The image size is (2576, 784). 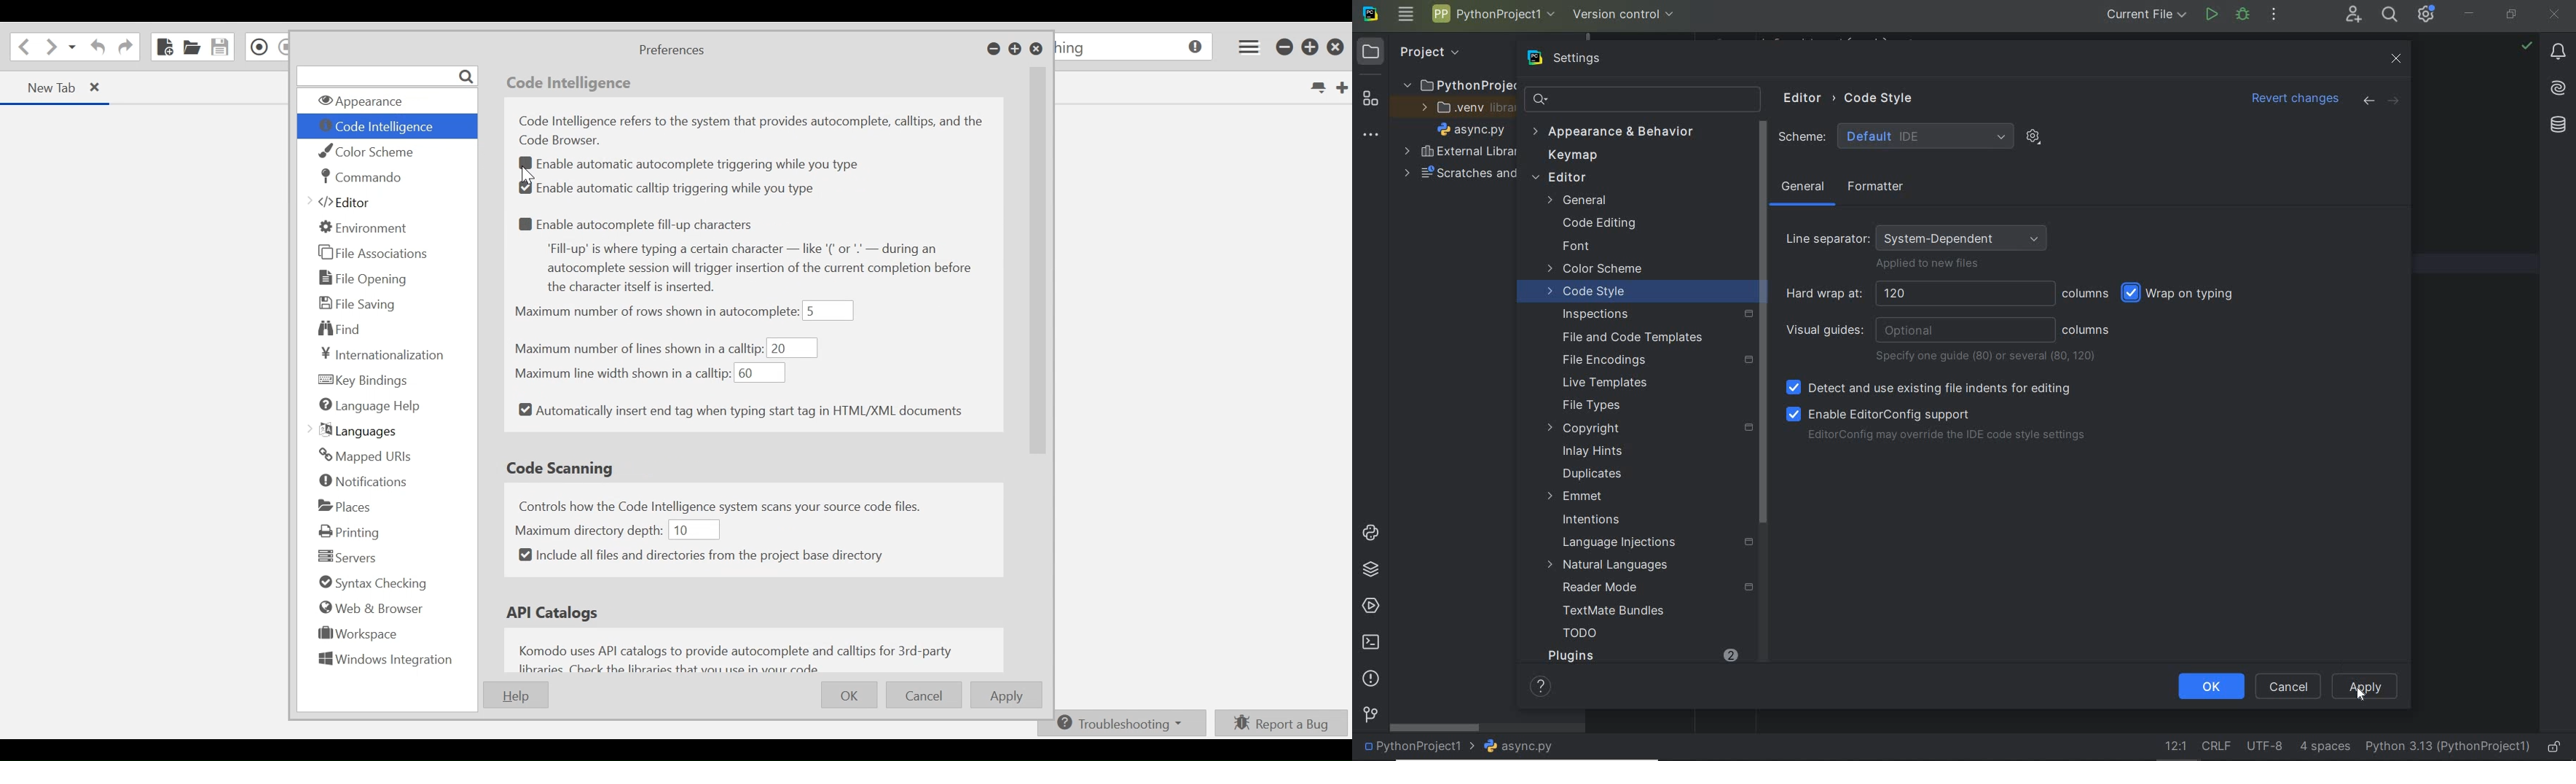 What do you see at coordinates (354, 636) in the screenshot?
I see `Workspace` at bounding box center [354, 636].